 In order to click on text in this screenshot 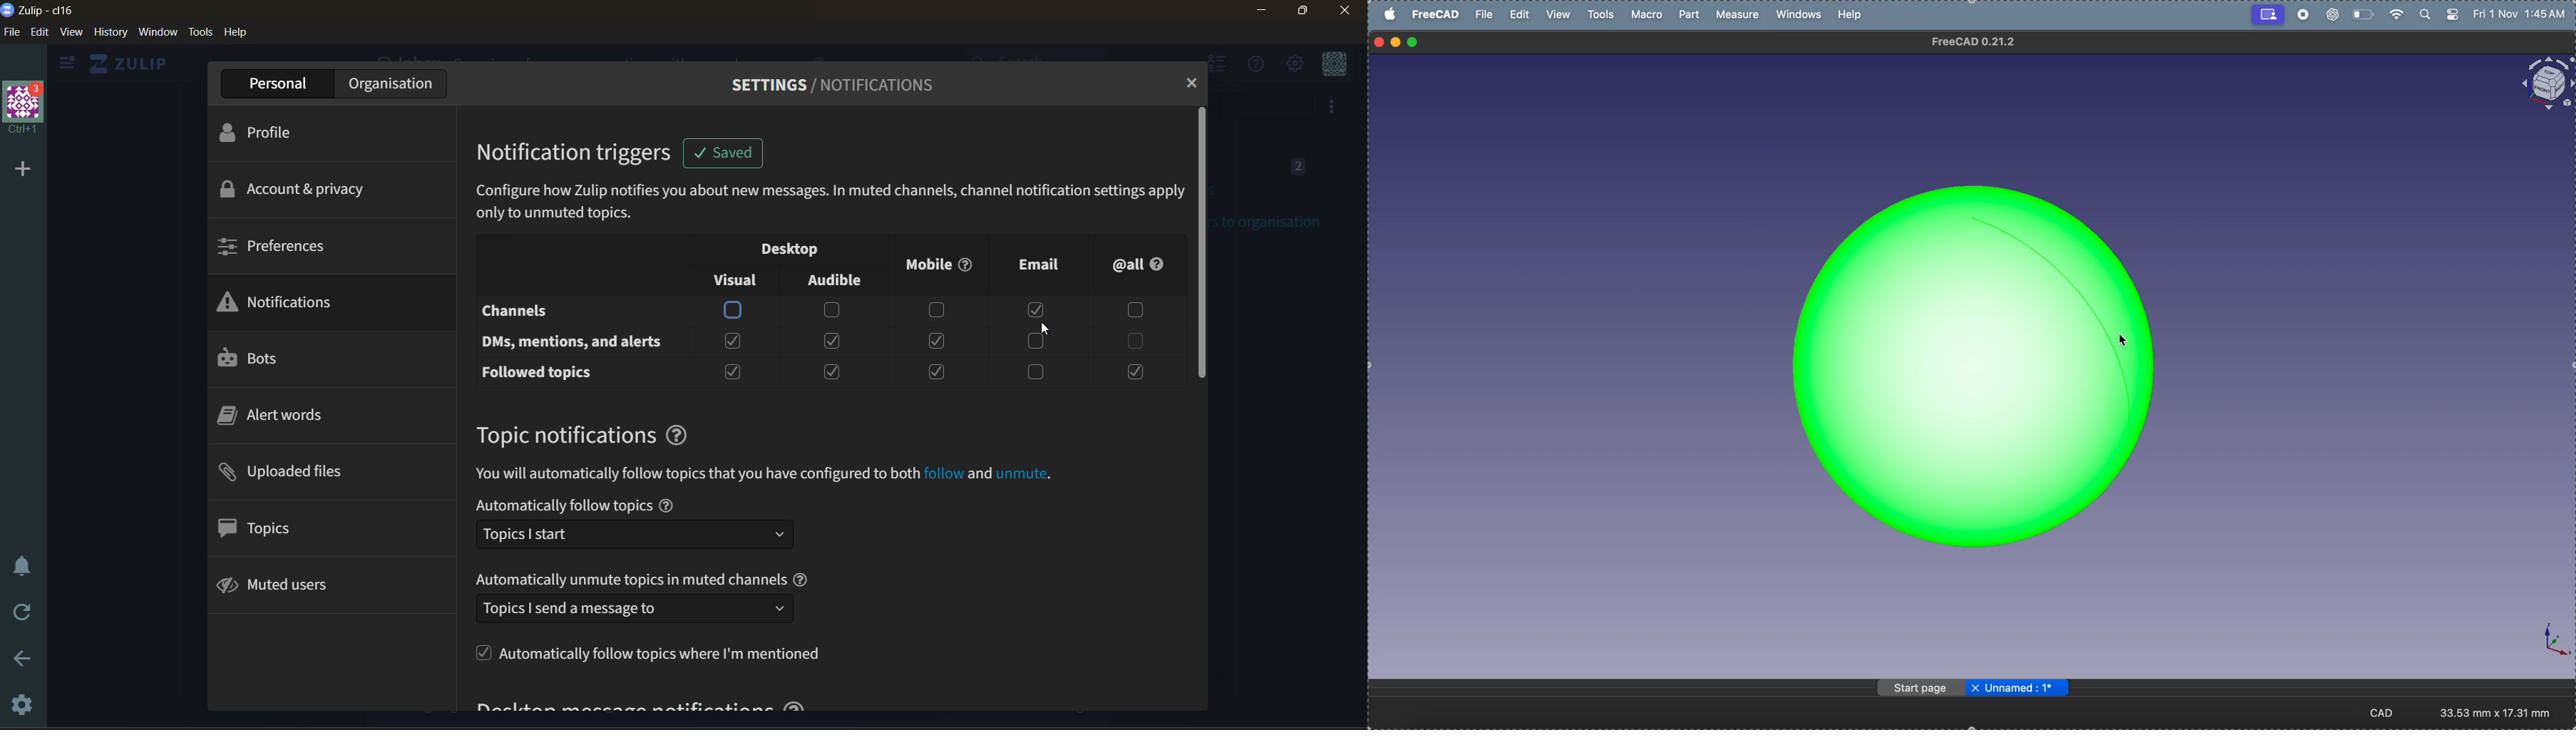, I will do `click(697, 474)`.